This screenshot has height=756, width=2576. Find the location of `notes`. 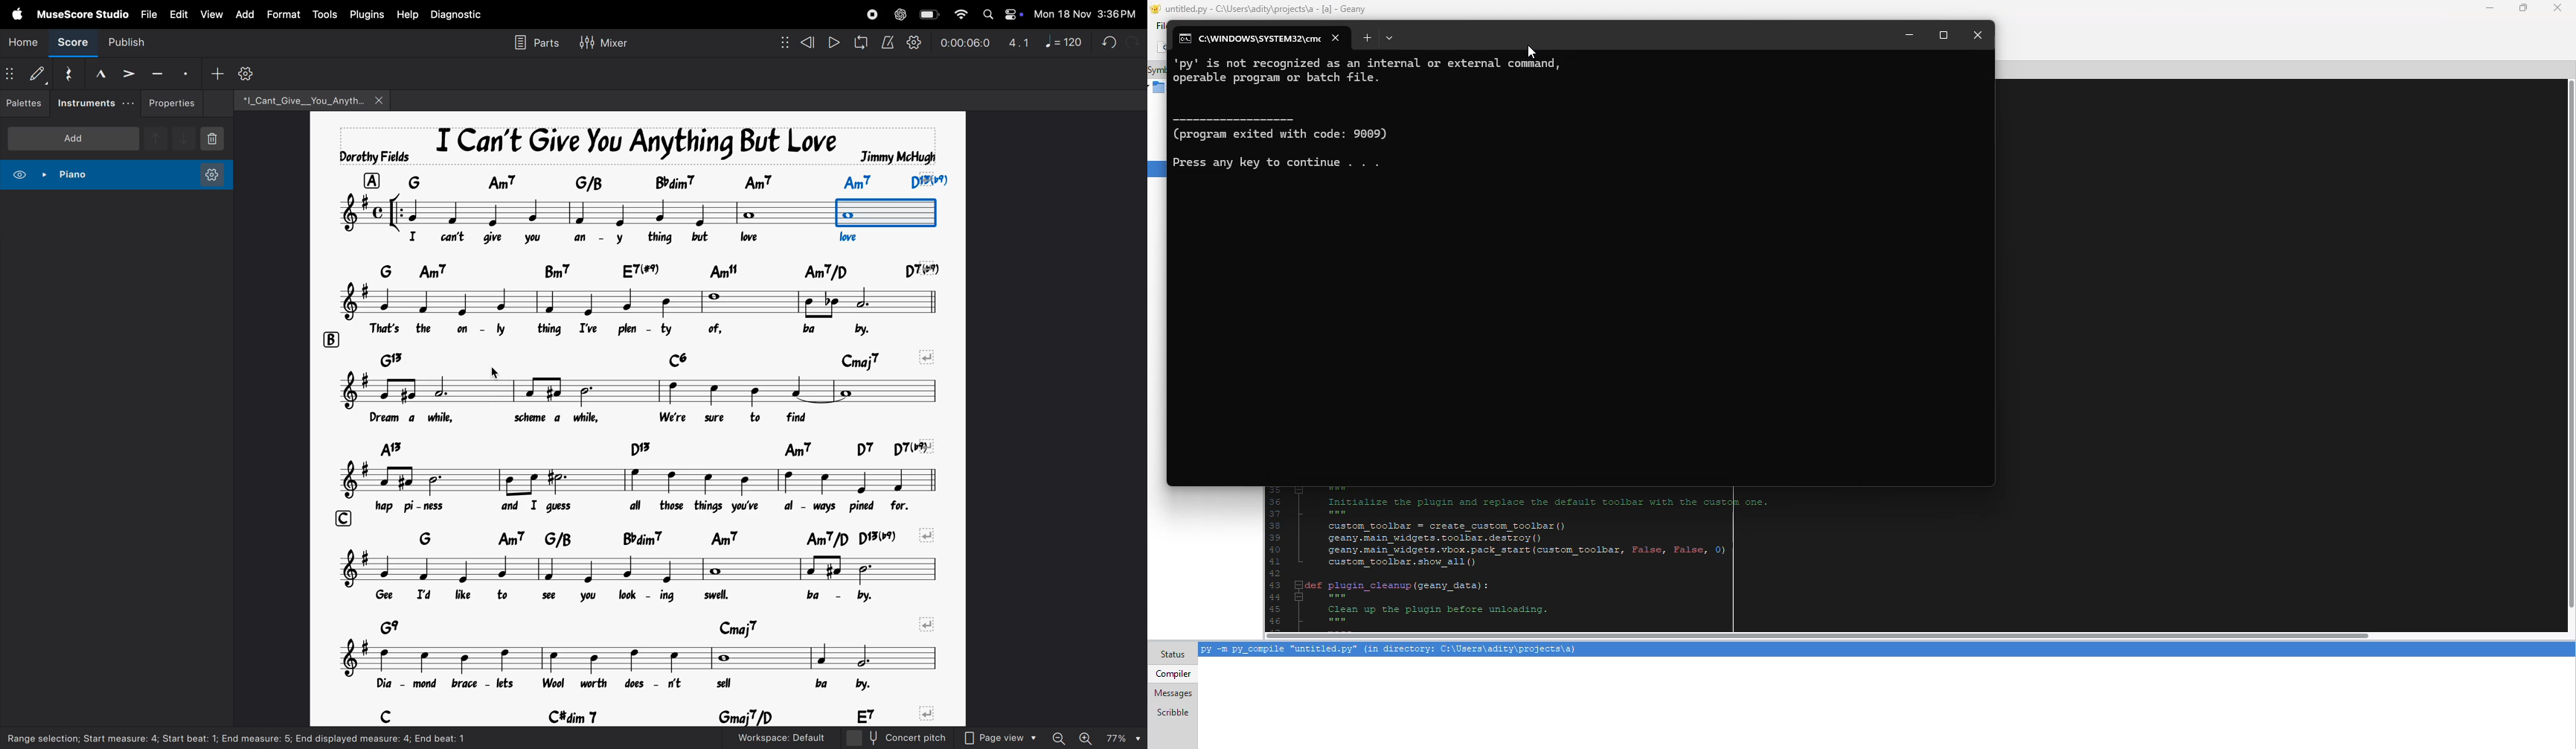

notes is located at coordinates (583, 212).